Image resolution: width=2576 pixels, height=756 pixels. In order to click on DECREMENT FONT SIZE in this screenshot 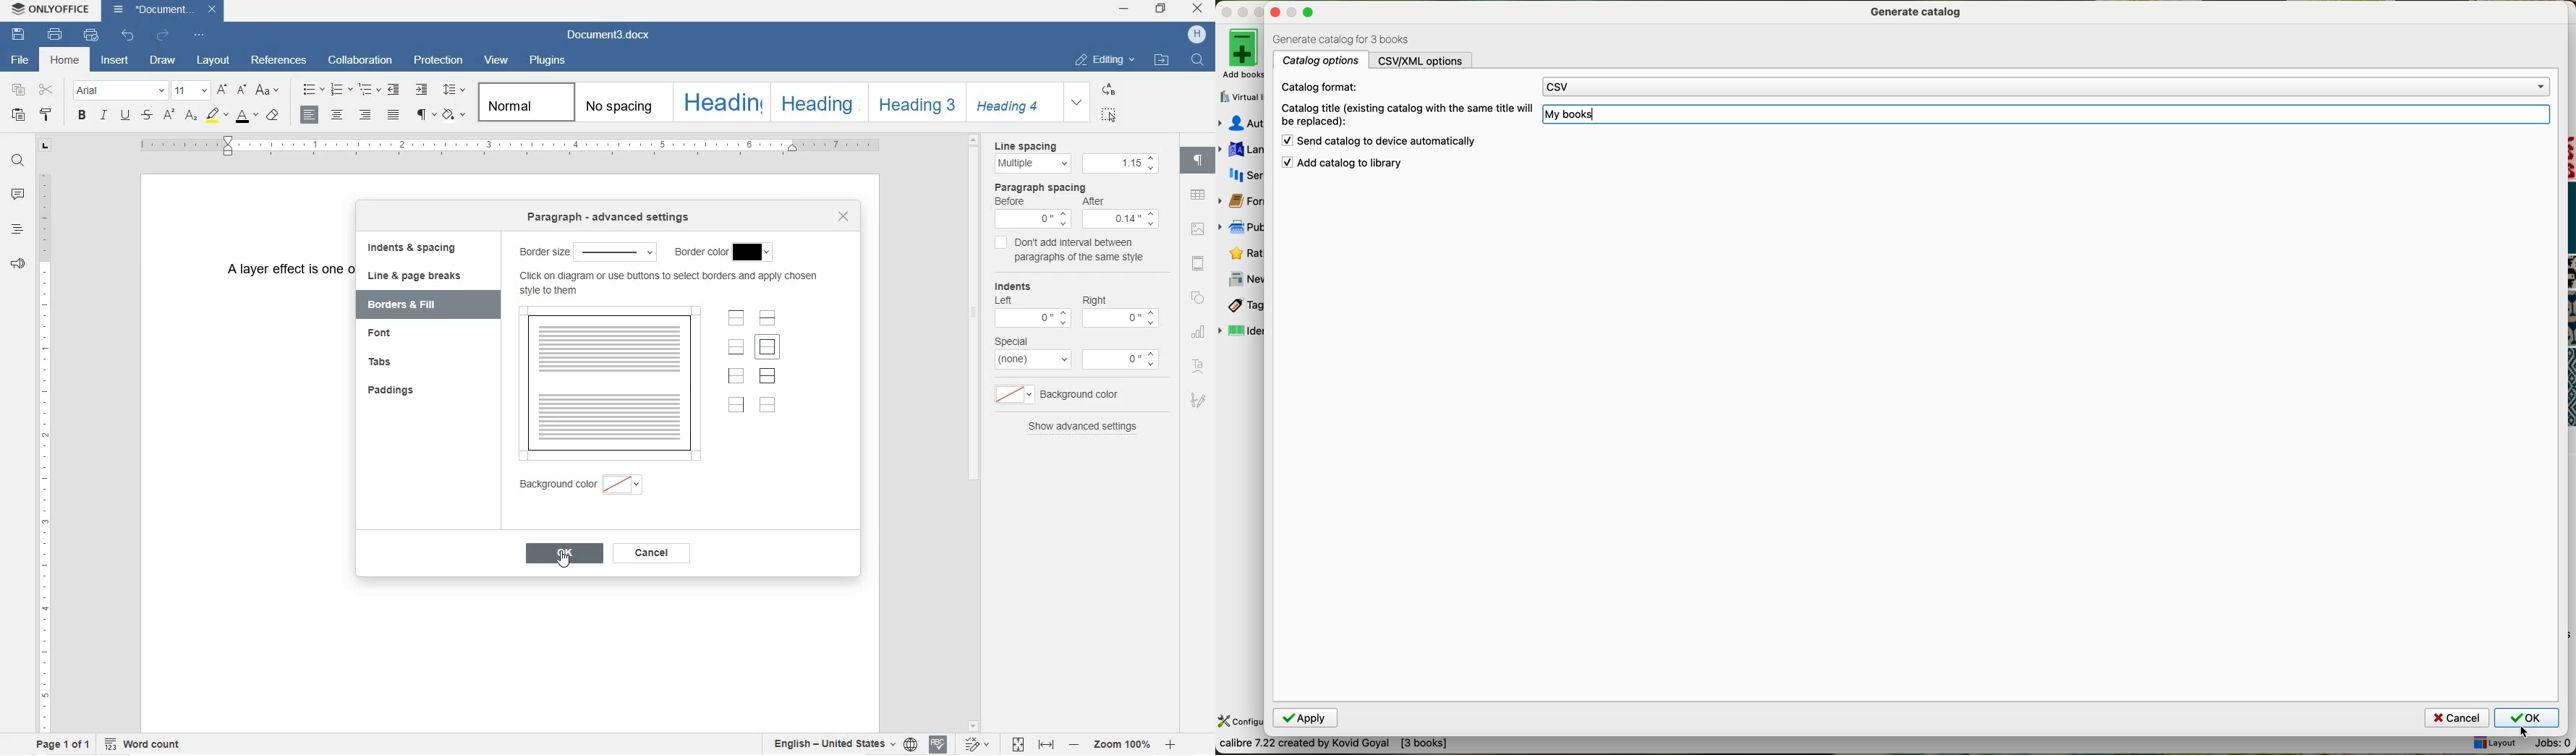, I will do `click(240, 91)`.